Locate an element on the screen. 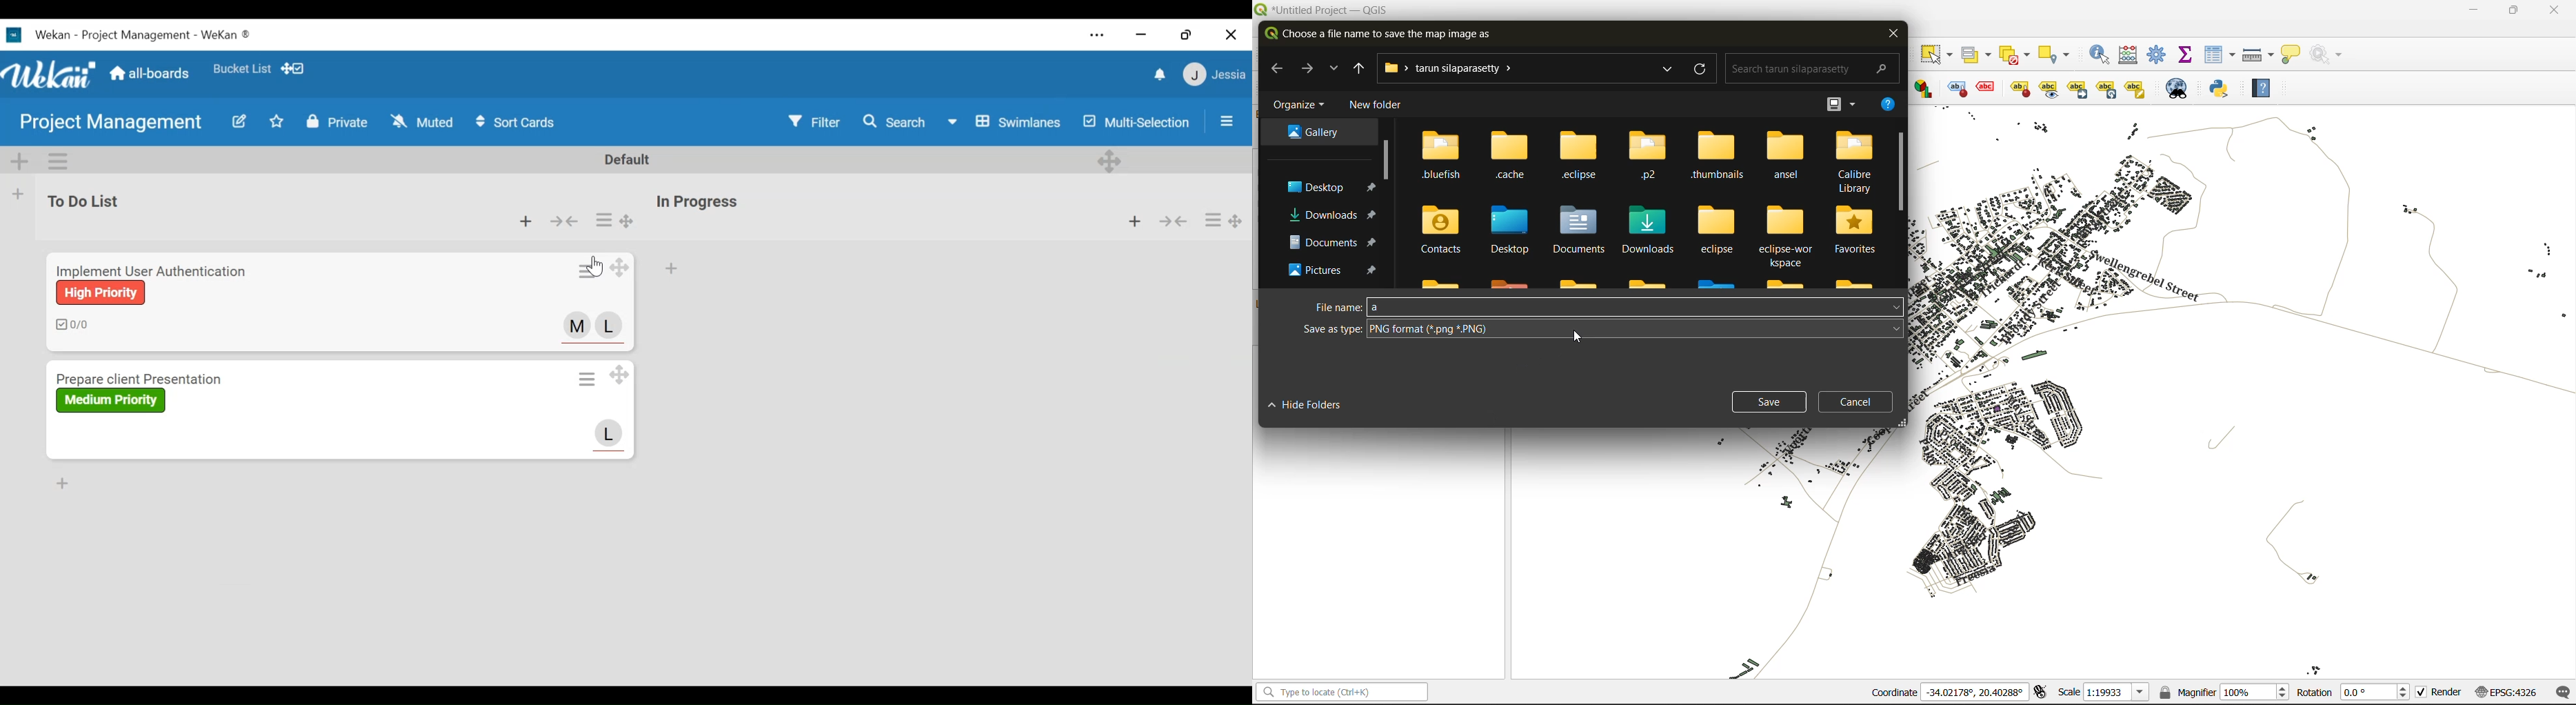 Image resolution: width=2576 pixels, height=728 pixels. Multi-Selection is located at coordinates (1141, 123).